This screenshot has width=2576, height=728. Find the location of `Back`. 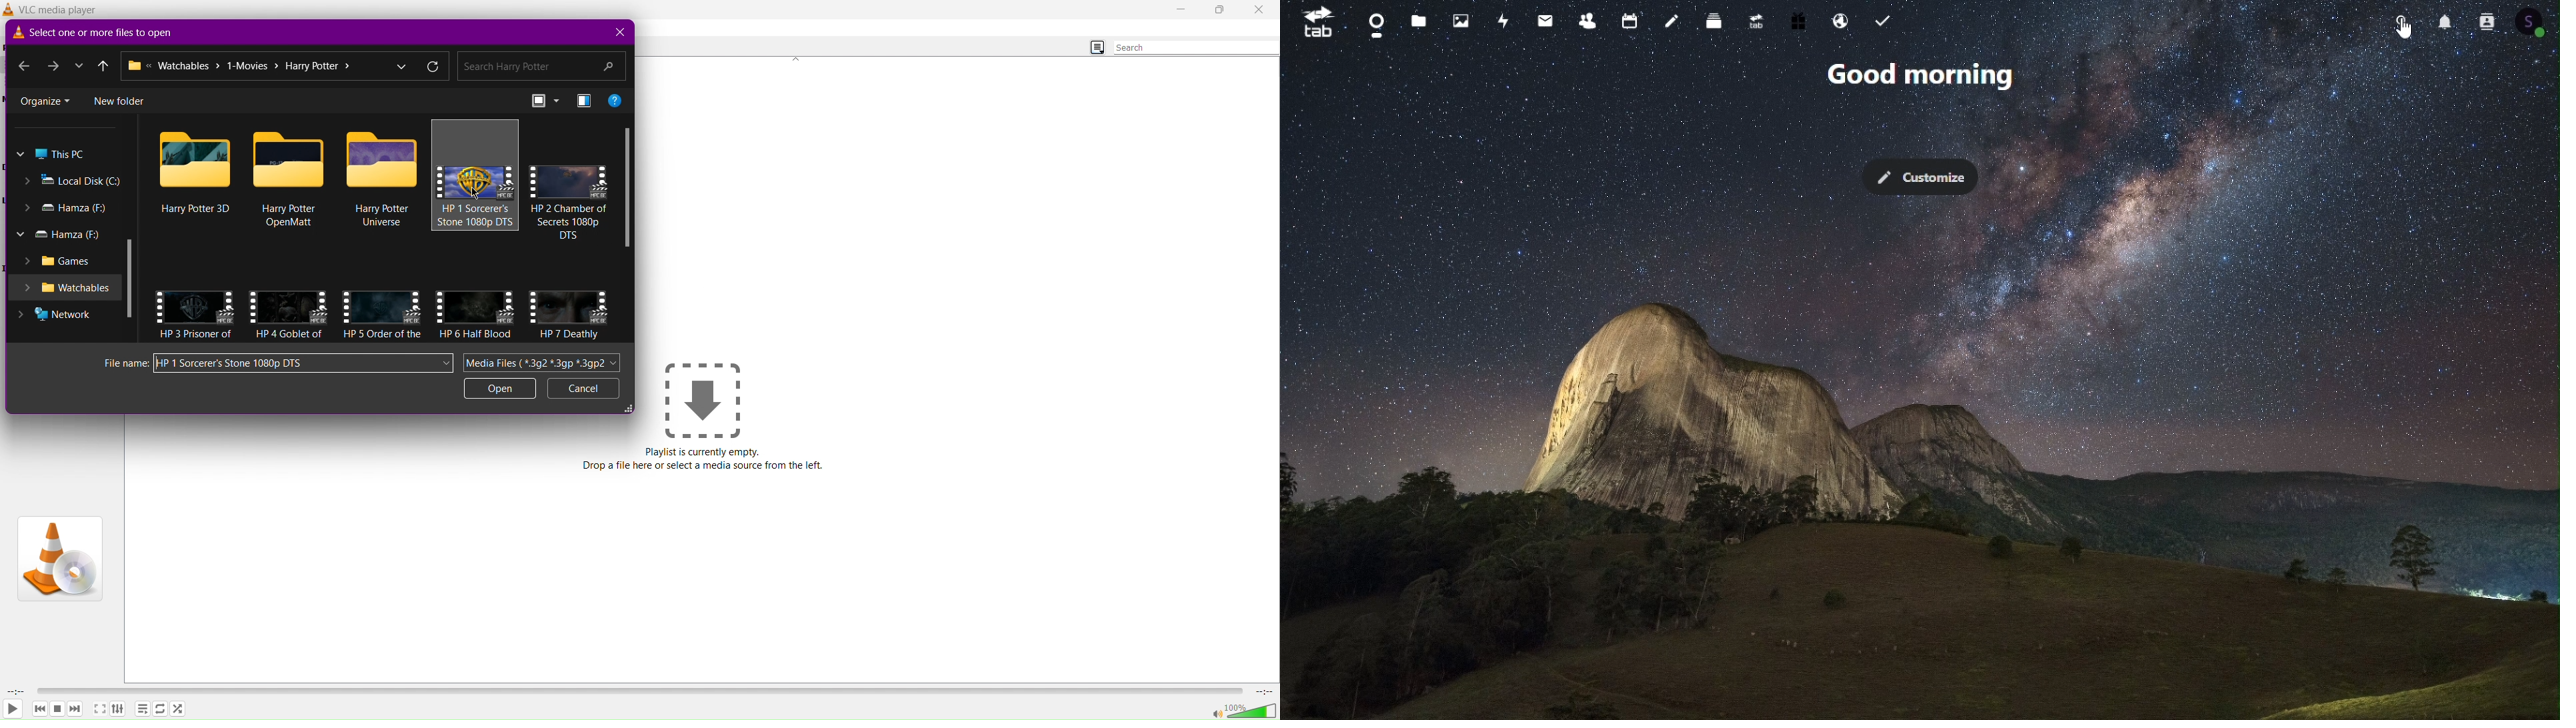

Back is located at coordinates (23, 65).